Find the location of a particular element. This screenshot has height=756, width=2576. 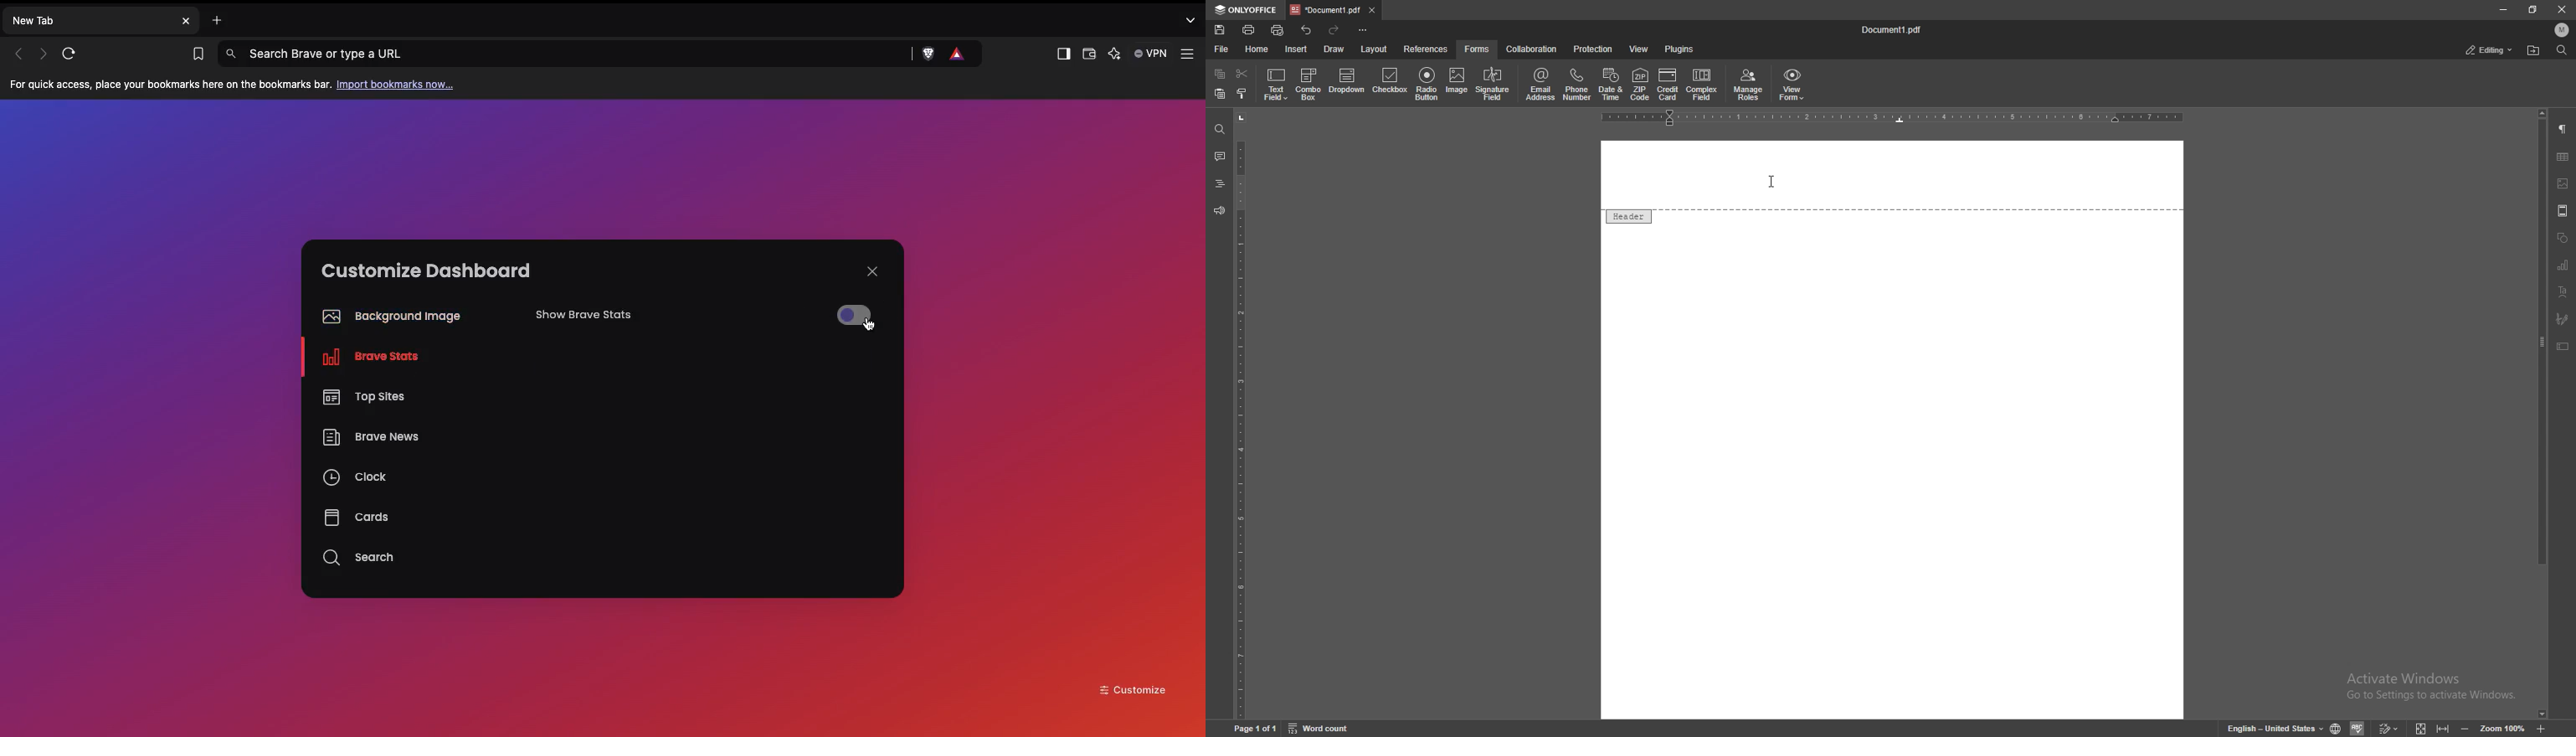

cursor is located at coordinates (1769, 182).